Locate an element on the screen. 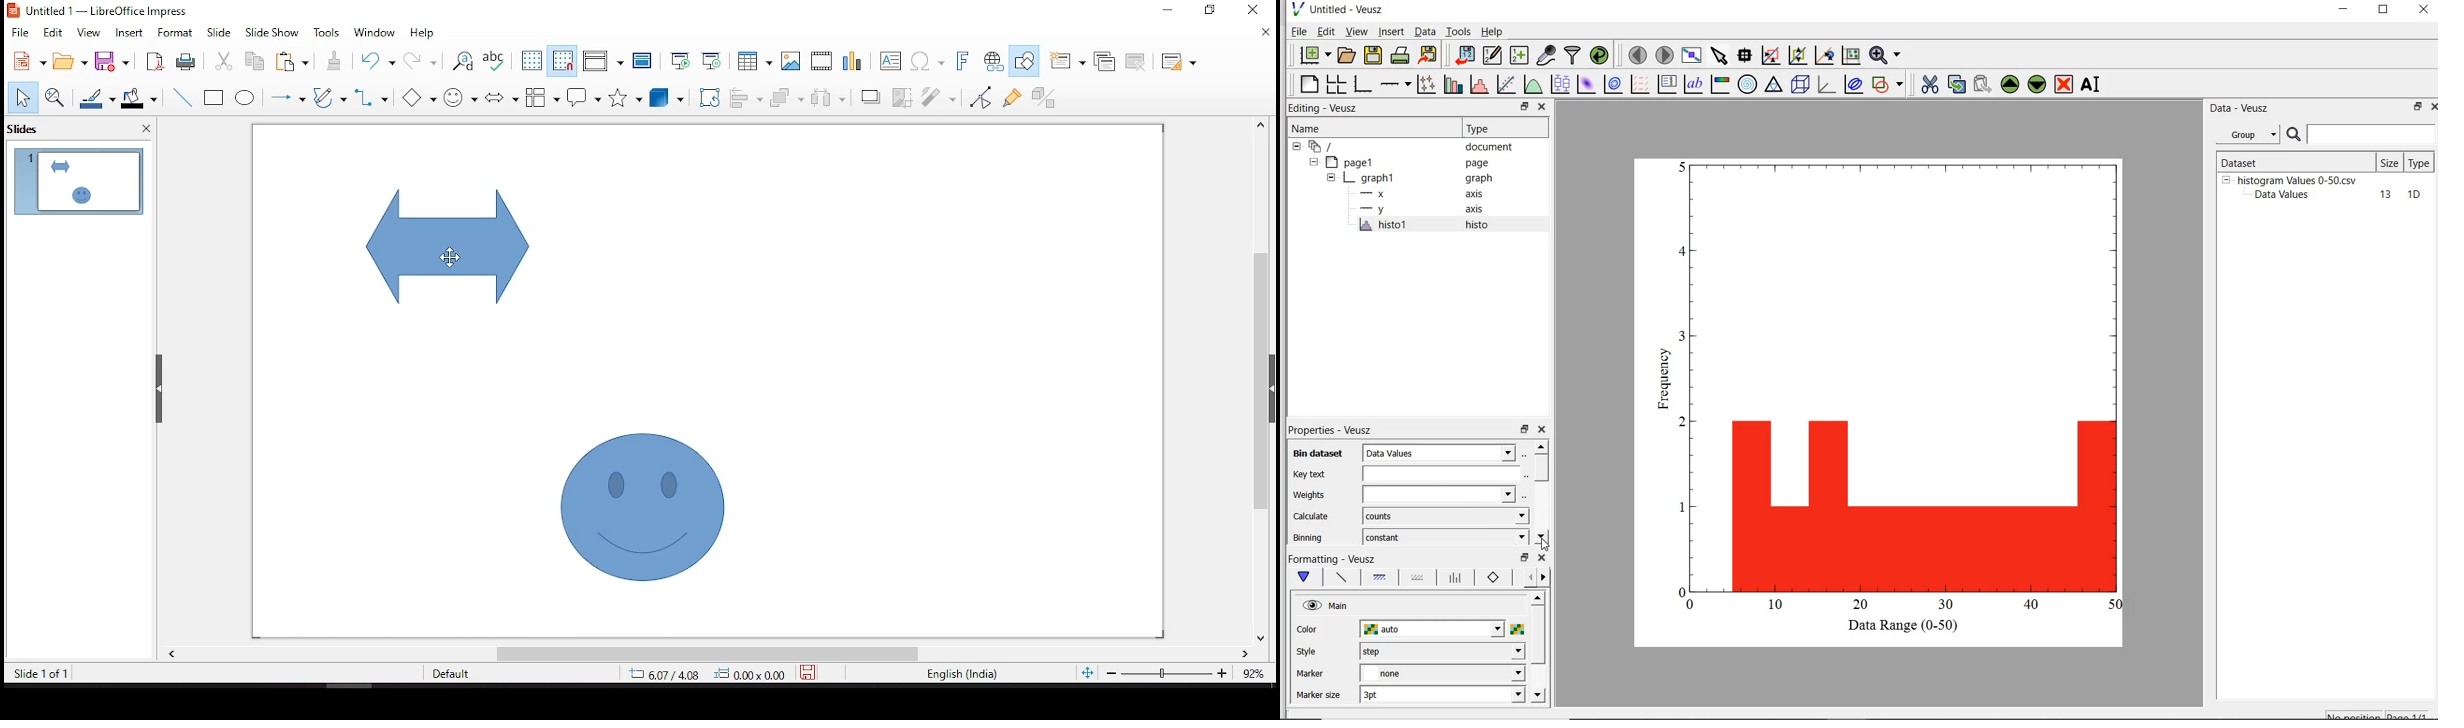 The image size is (2464, 728). display views is located at coordinates (603, 61).